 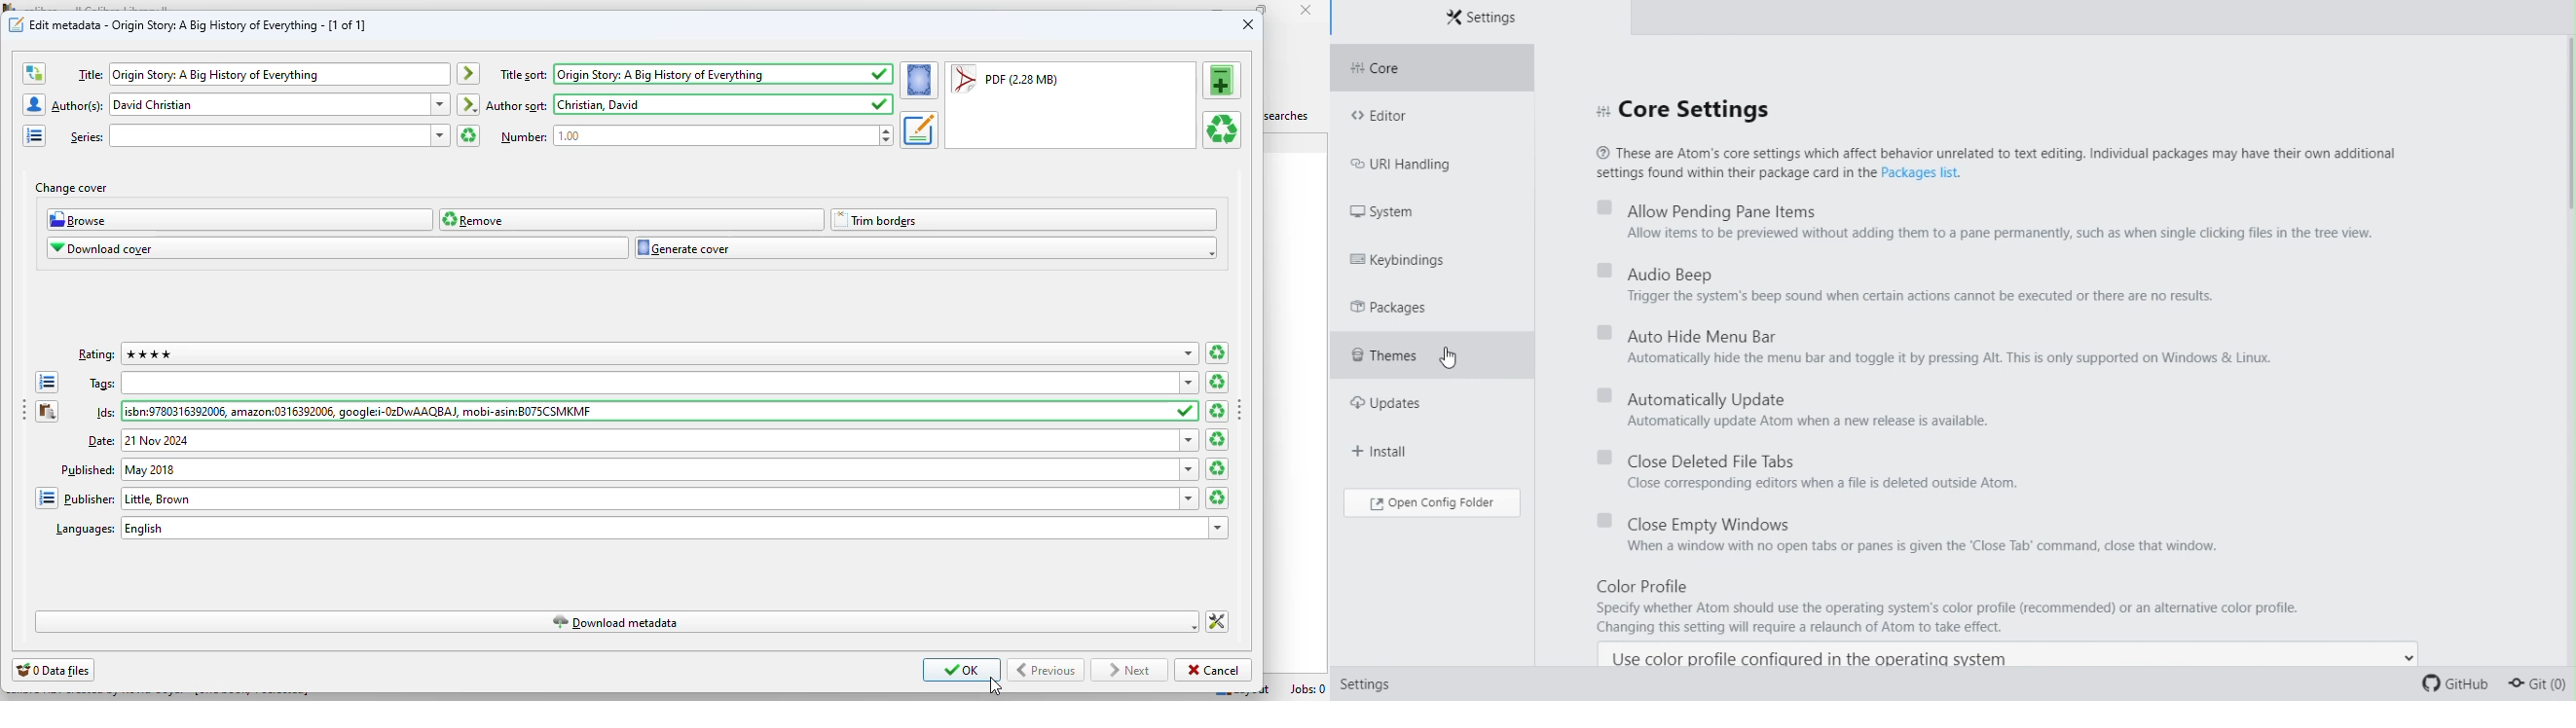 What do you see at coordinates (1219, 381) in the screenshot?
I see `clear all tags` at bounding box center [1219, 381].